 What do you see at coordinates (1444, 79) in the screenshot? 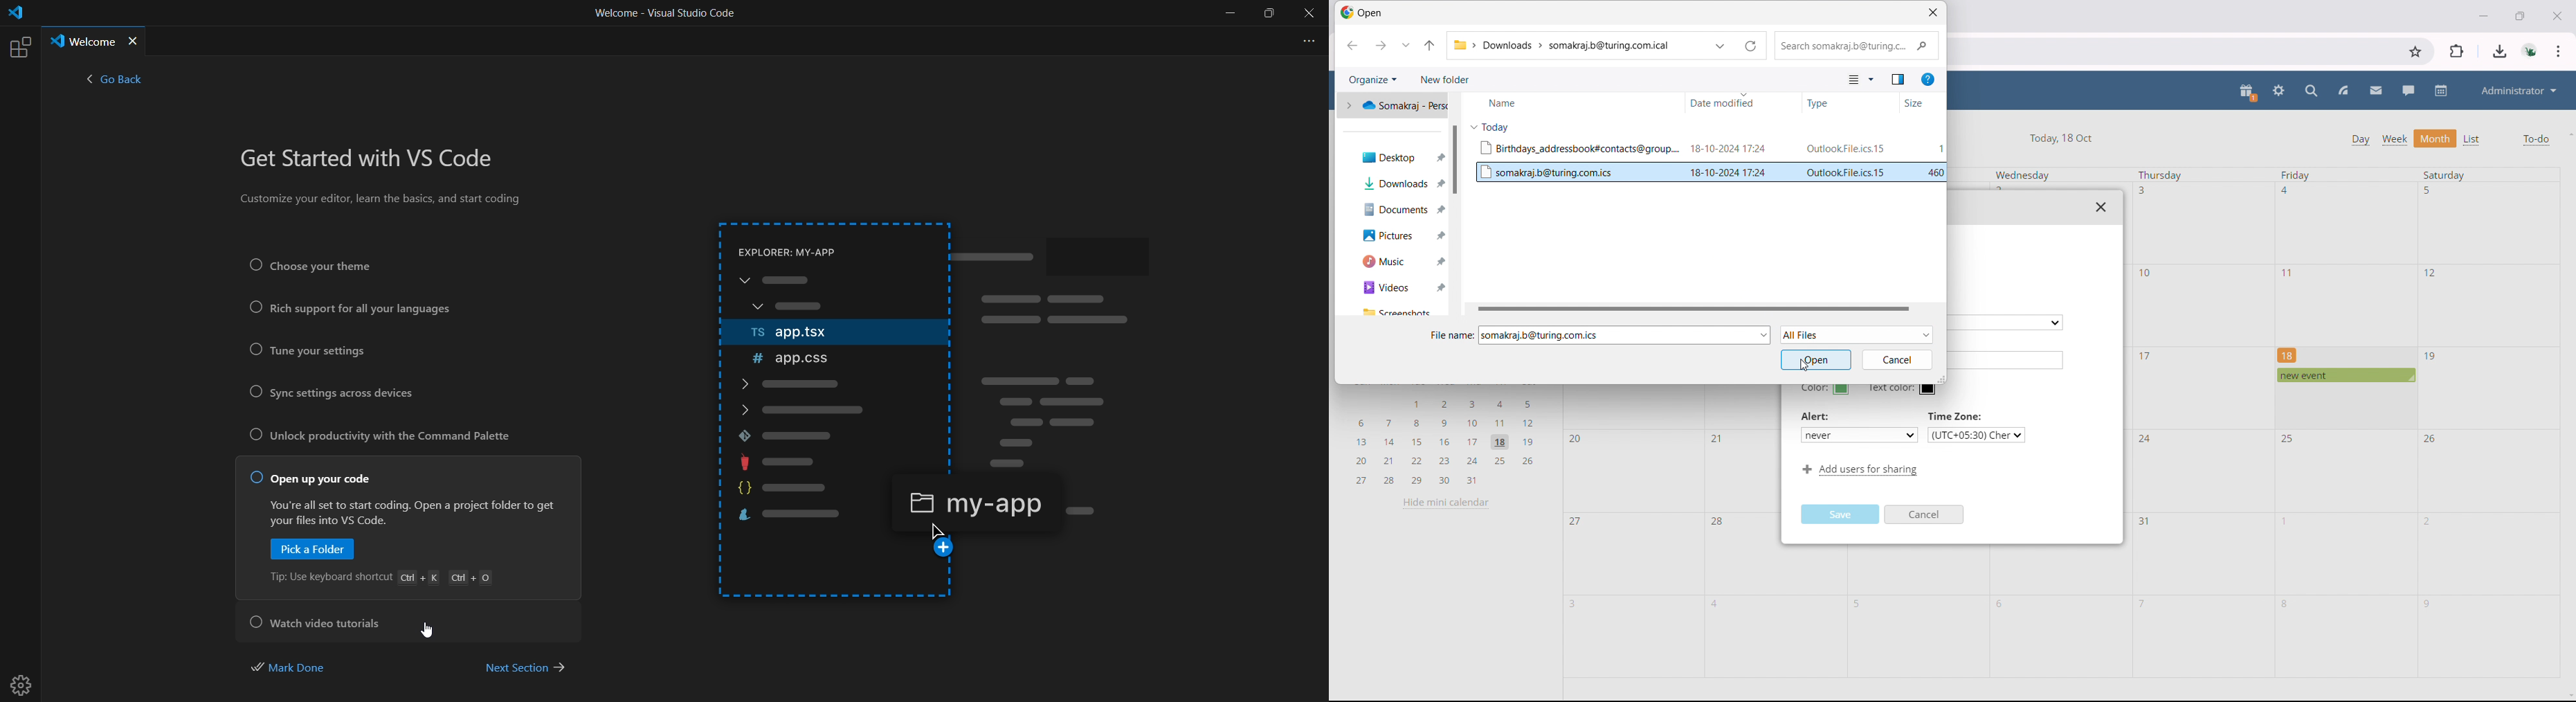
I see `New folder` at bounding box center [1444, 79].